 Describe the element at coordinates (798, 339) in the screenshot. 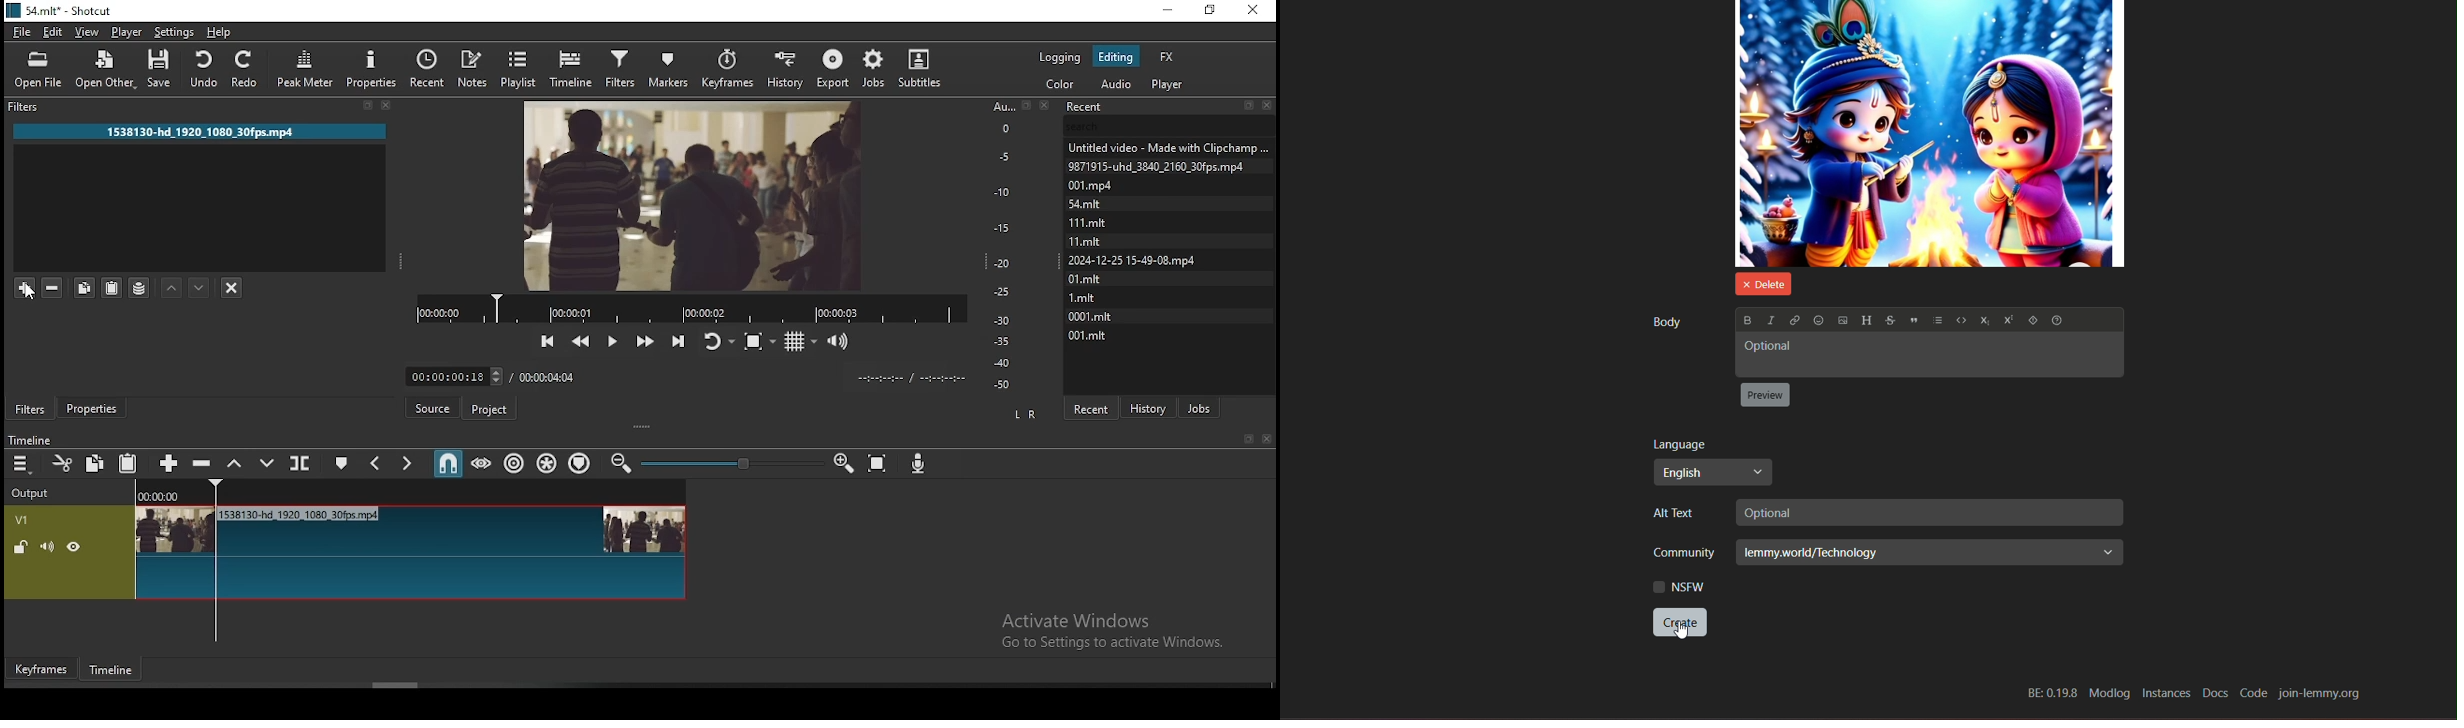

I see `toggle grid display on the player` at that location.